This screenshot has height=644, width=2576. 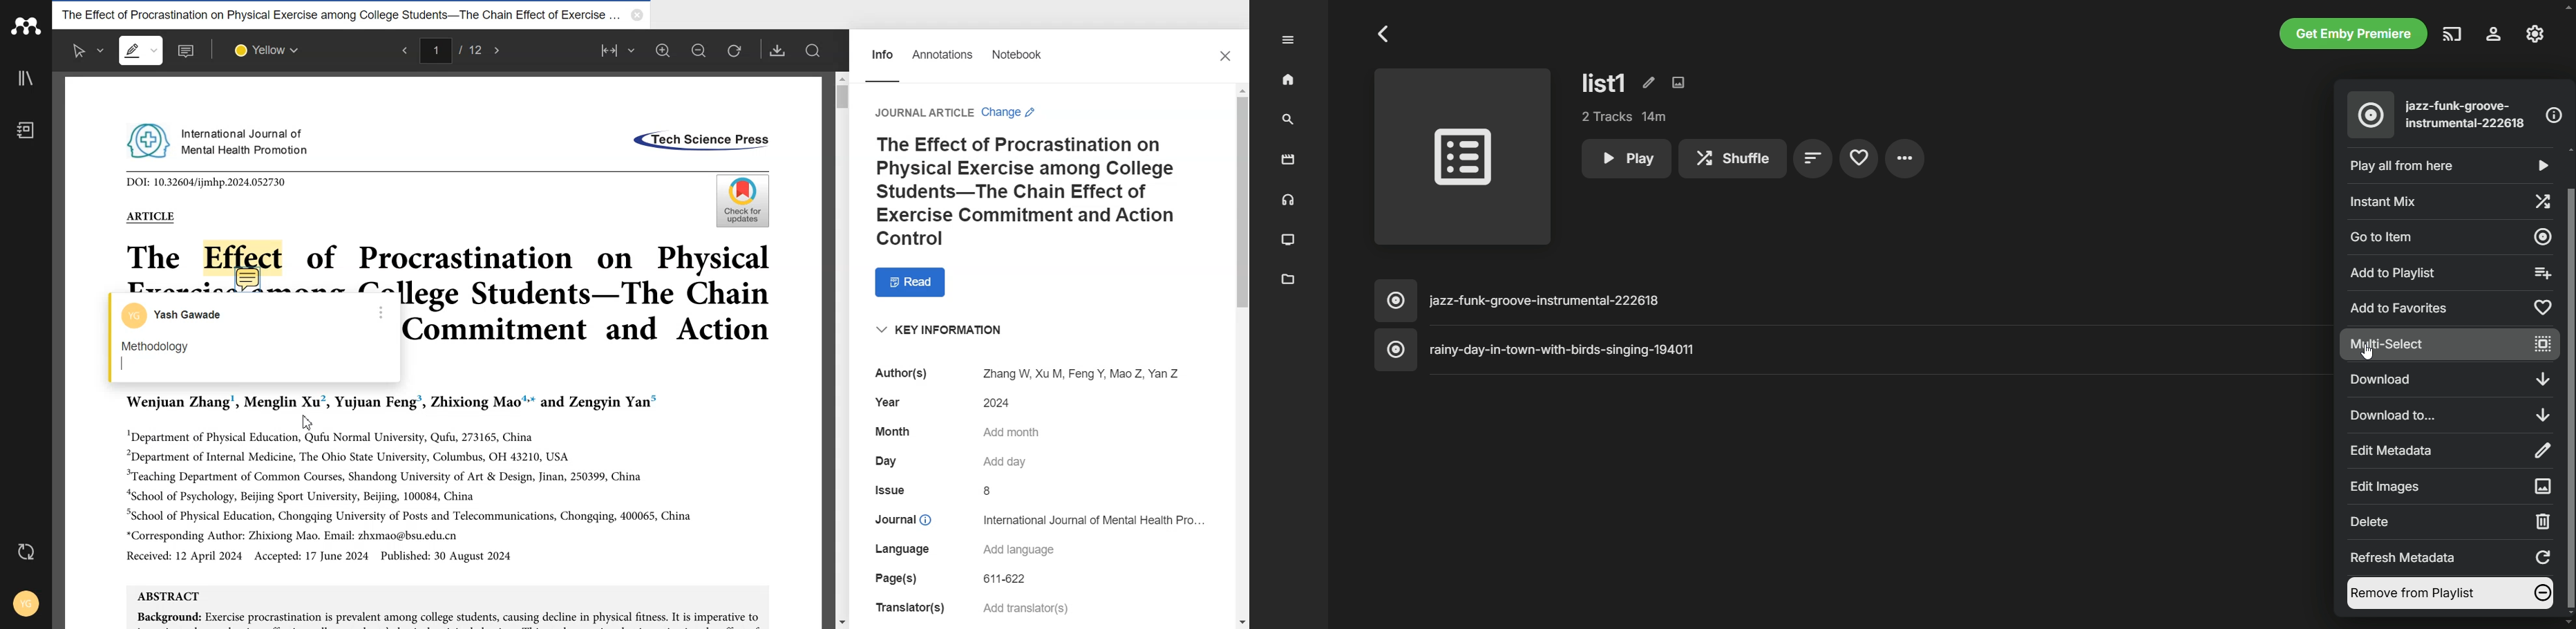 What do you see at coordinates (952, 461) in the screenshot?
I see `Day Add day` at bounding box center [952, 461].